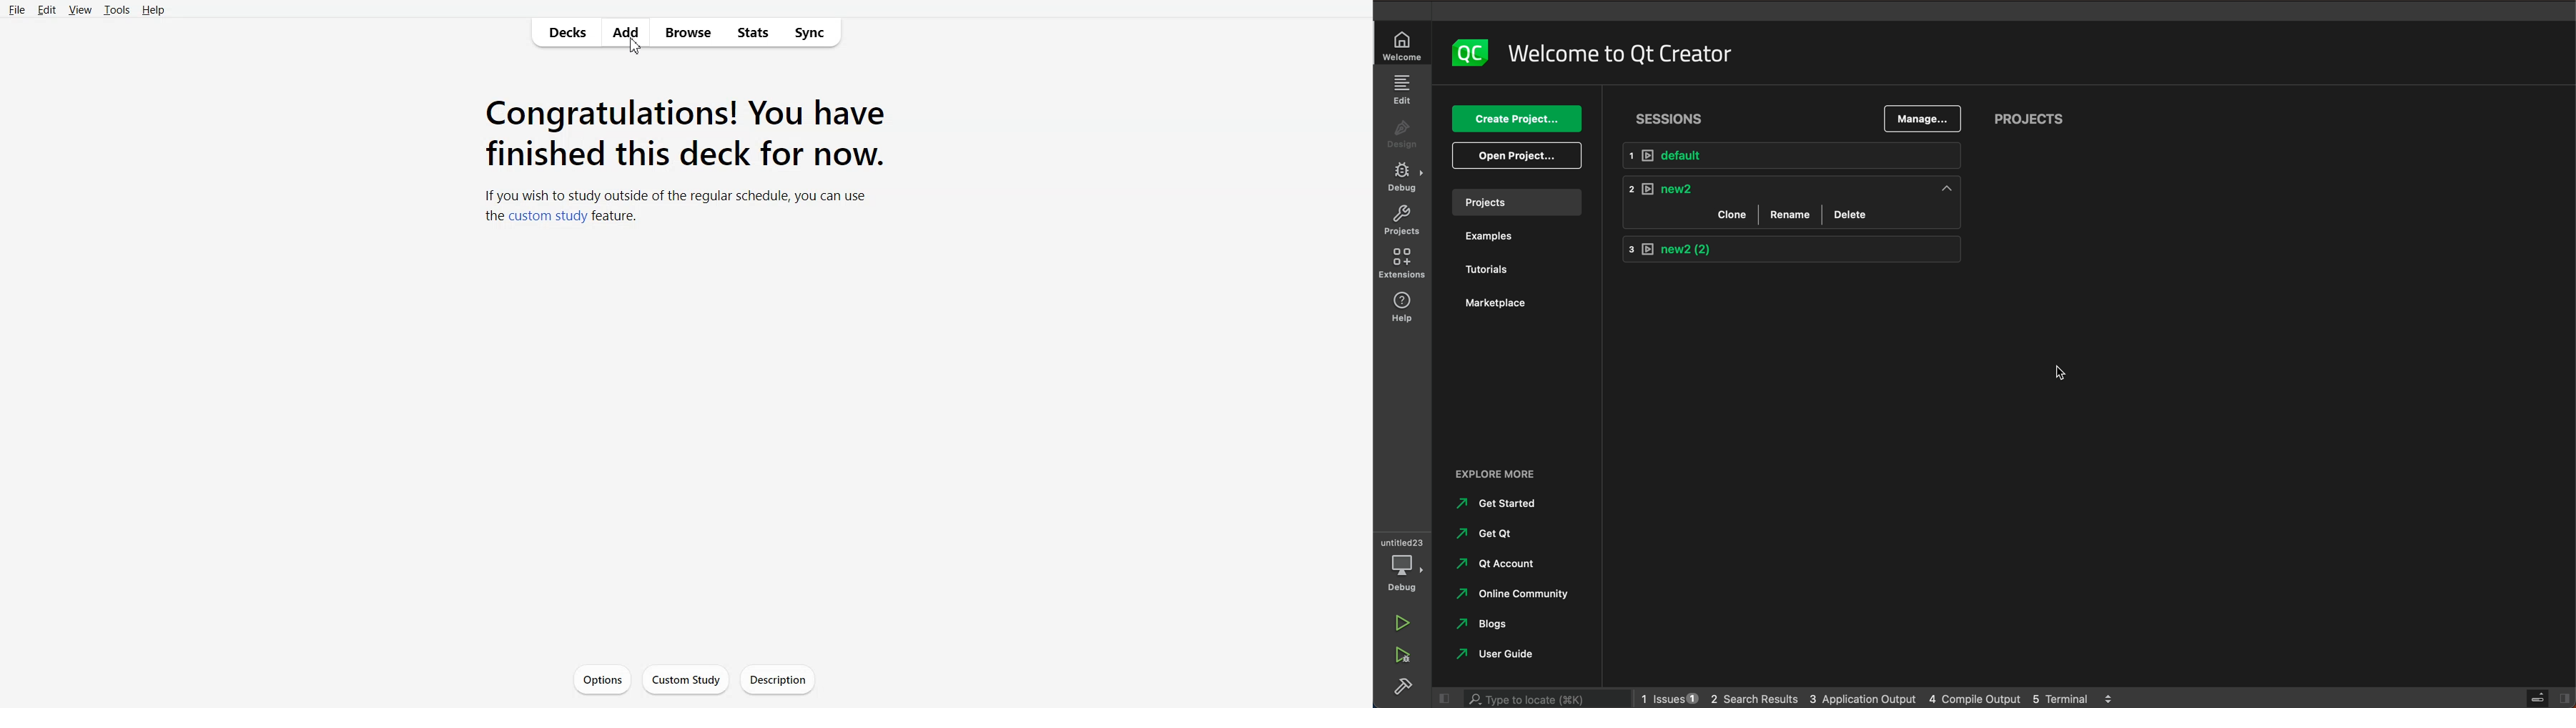 The image size is (2576, 728). I want to click on projects, so click(2028, 117).